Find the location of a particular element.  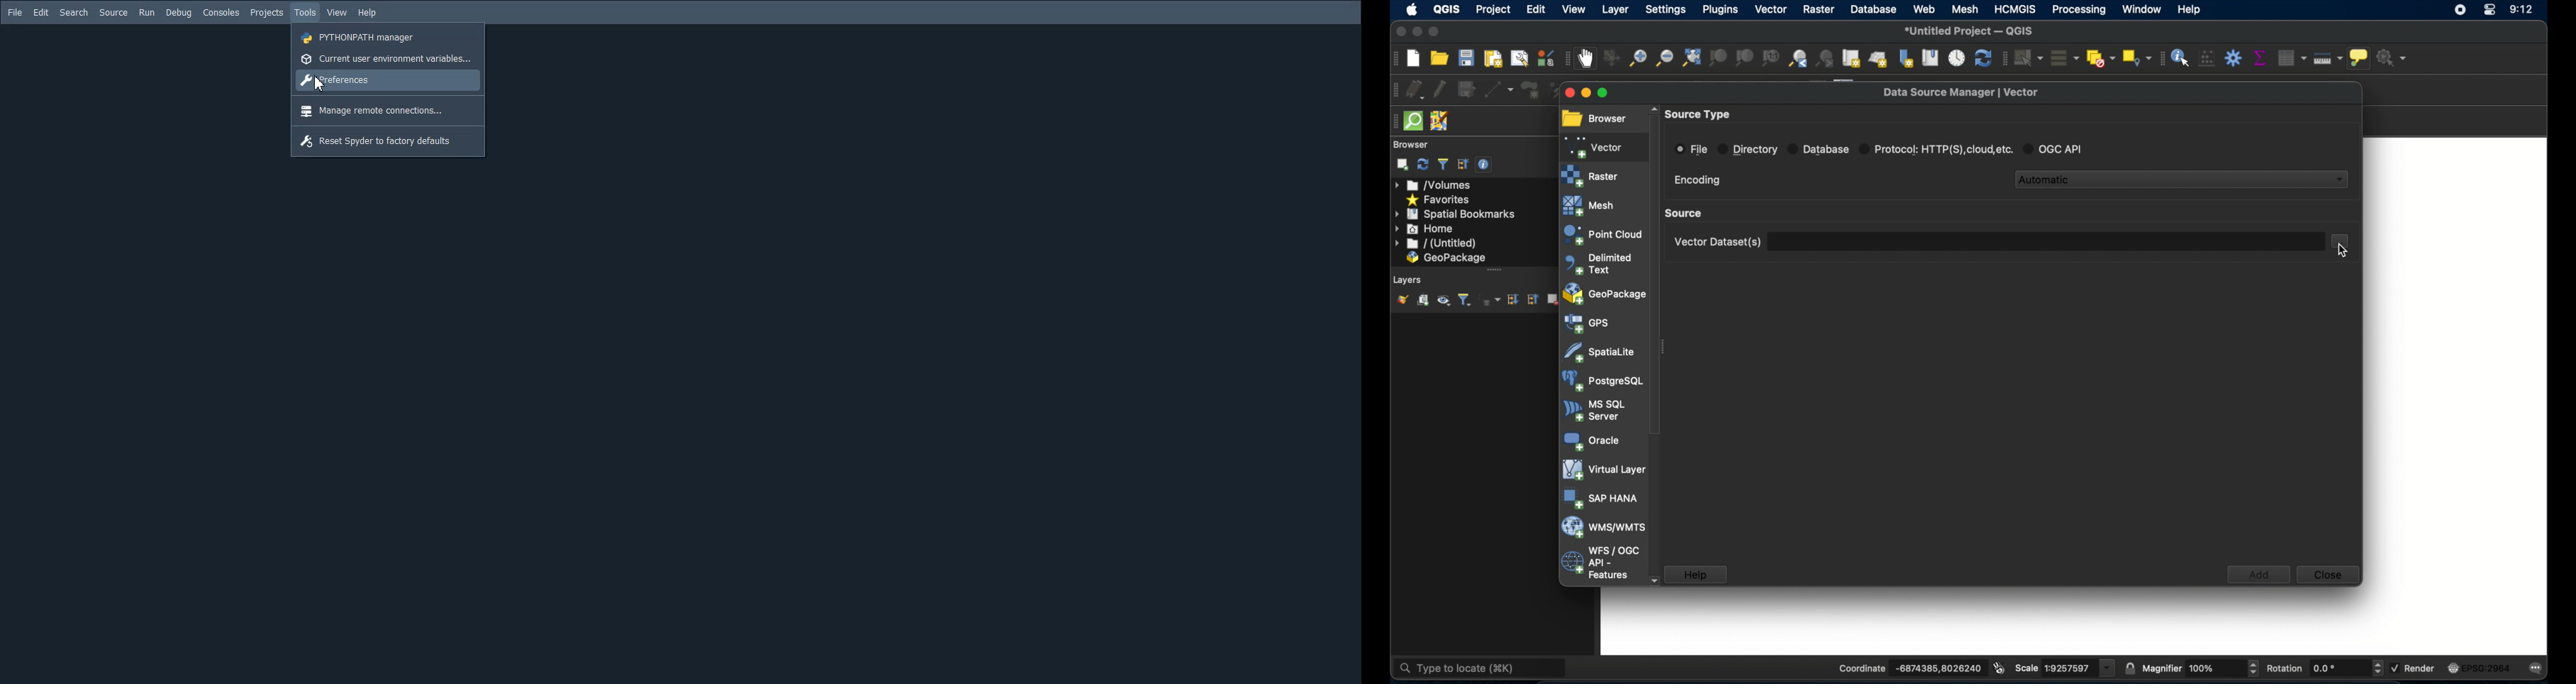

messages is located at coordinates (2539, 669).